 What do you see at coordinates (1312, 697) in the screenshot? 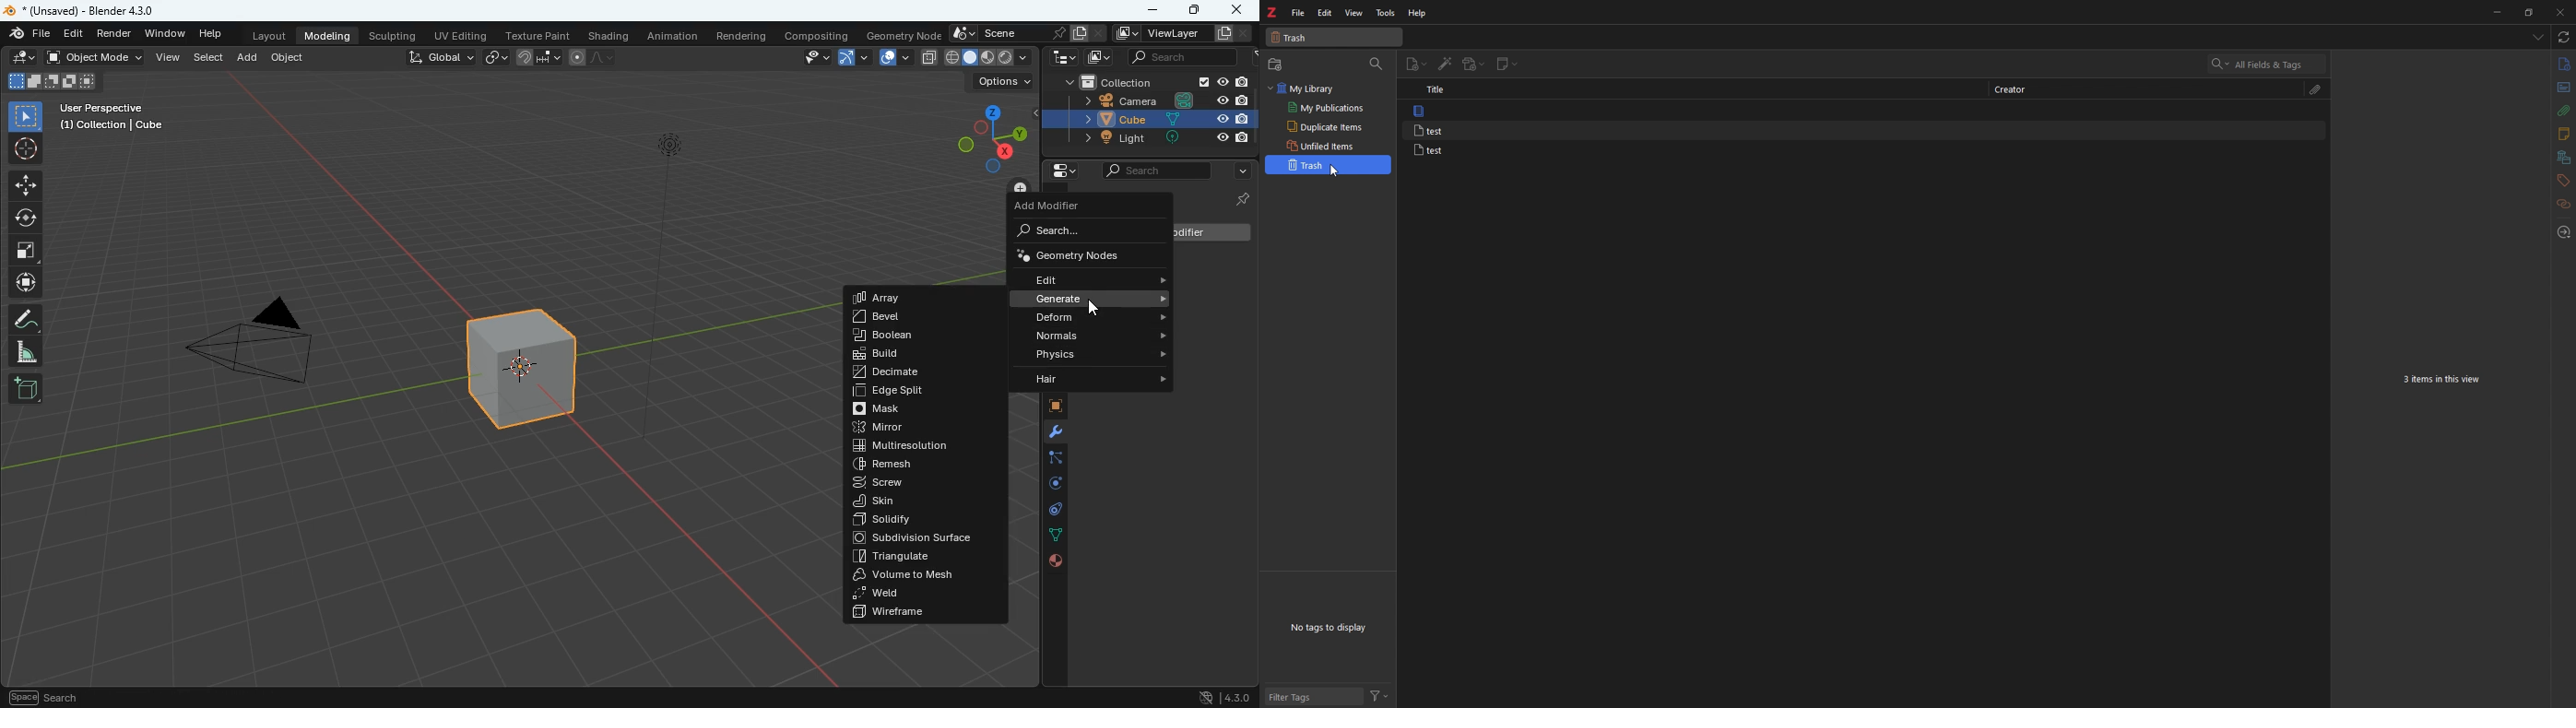
I see `Filter tags` at bounding box center [1312, 697].